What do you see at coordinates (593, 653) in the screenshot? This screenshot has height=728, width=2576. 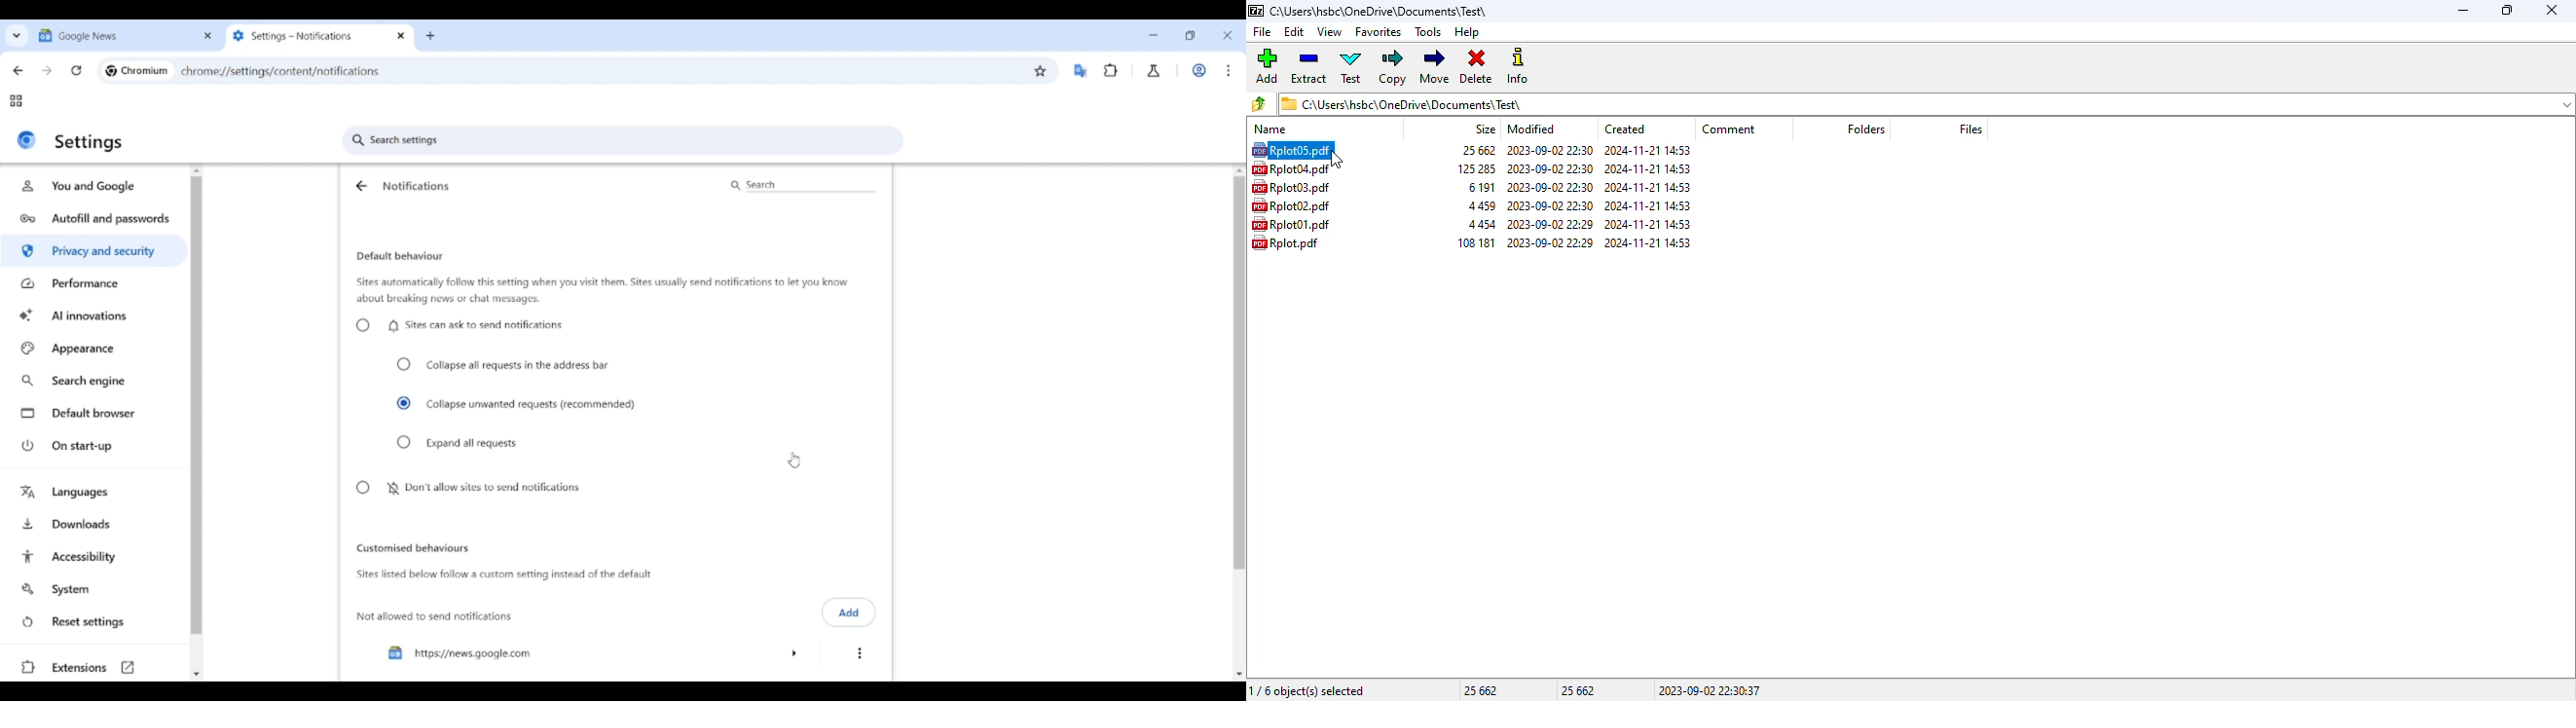 I see `More options` at bounding box center [593, 653].